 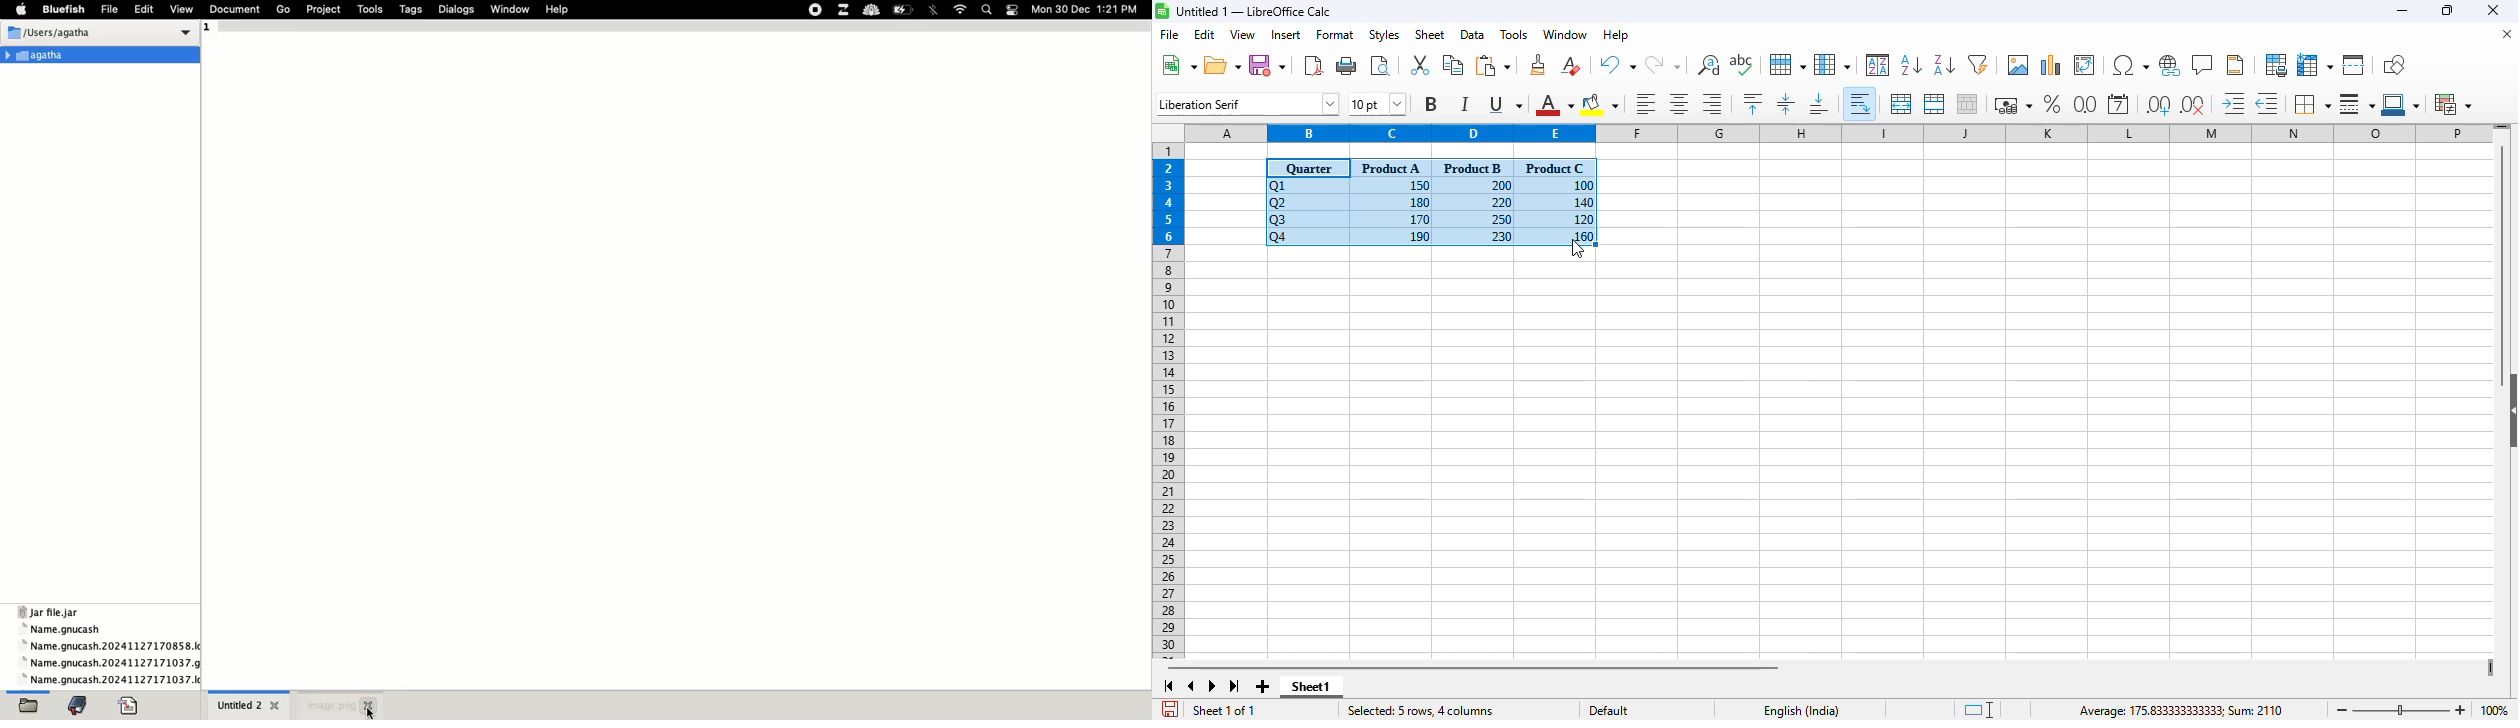 What do you see at coordinates (1571, 65) in the screenshot?
I see `clear direct formatting` at bounding box center [1571, 65].